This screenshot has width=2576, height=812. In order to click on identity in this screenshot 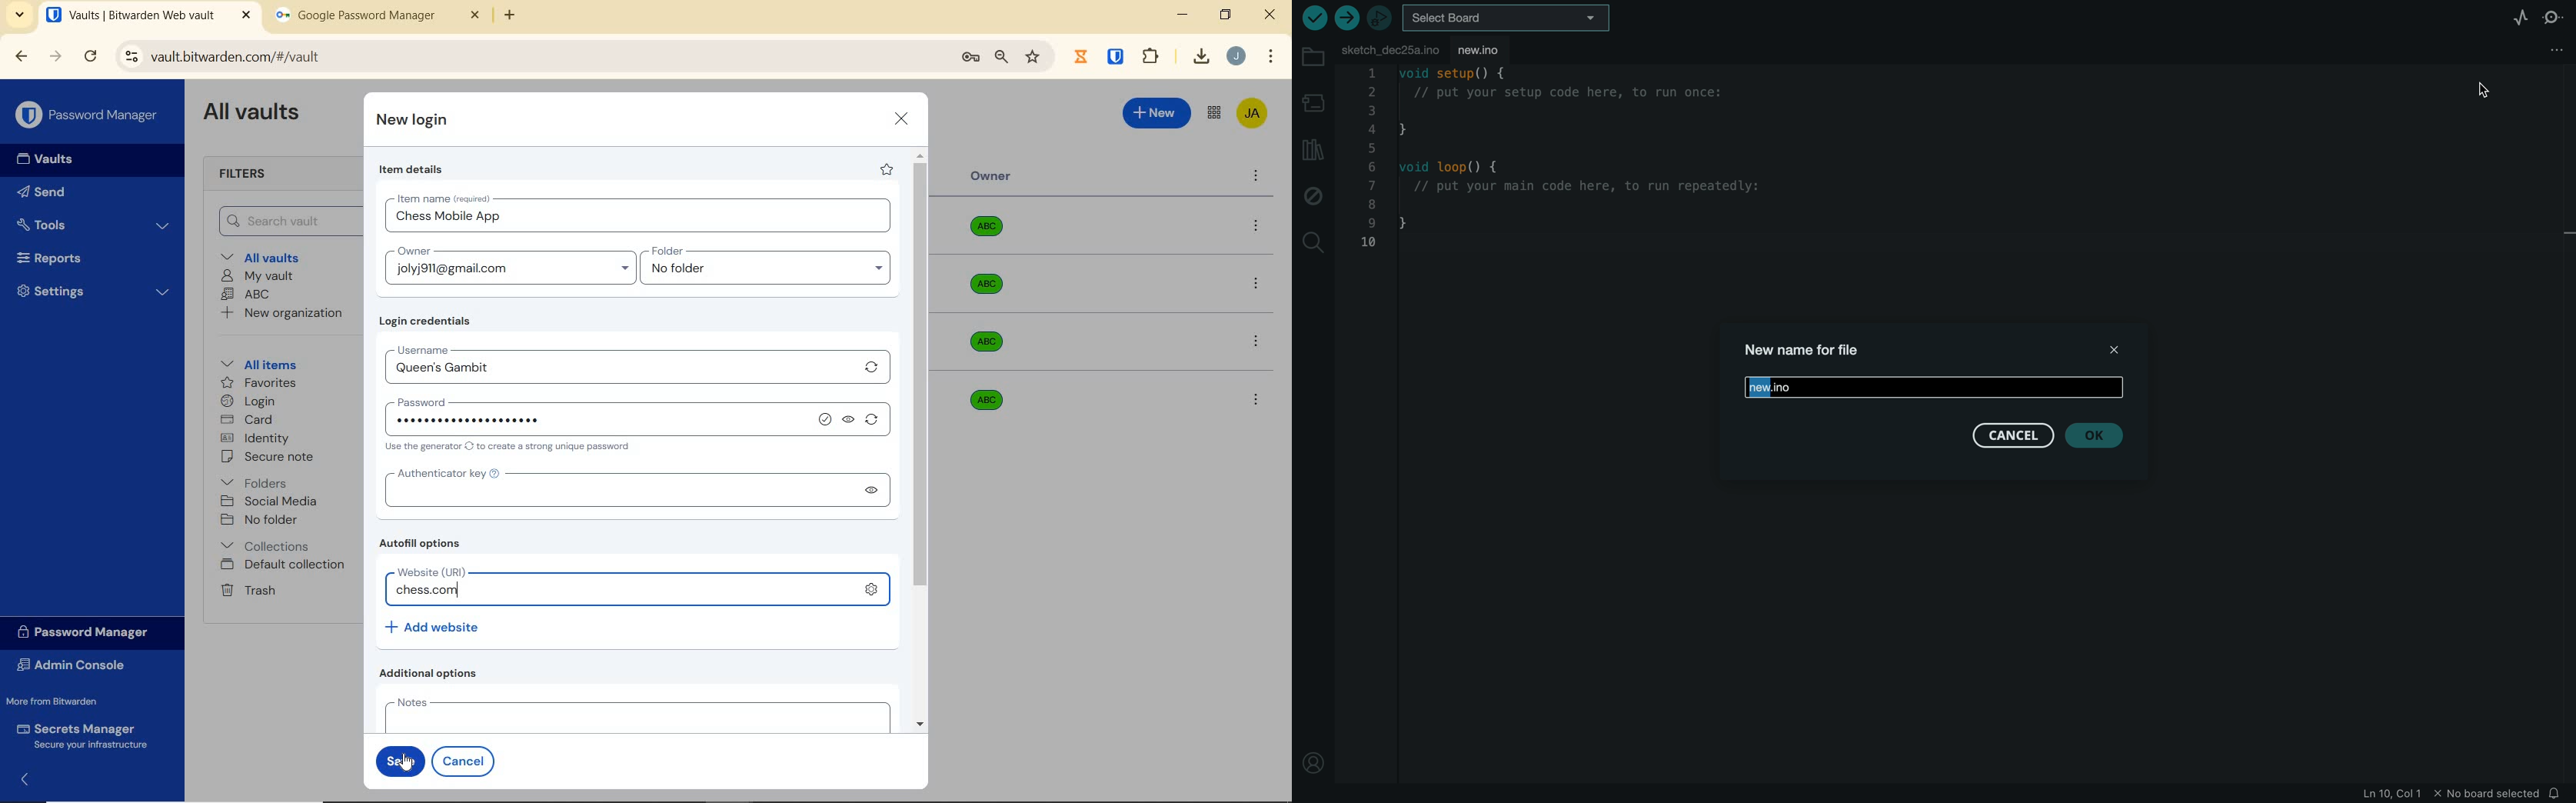, I will do `click(255, 438)`.